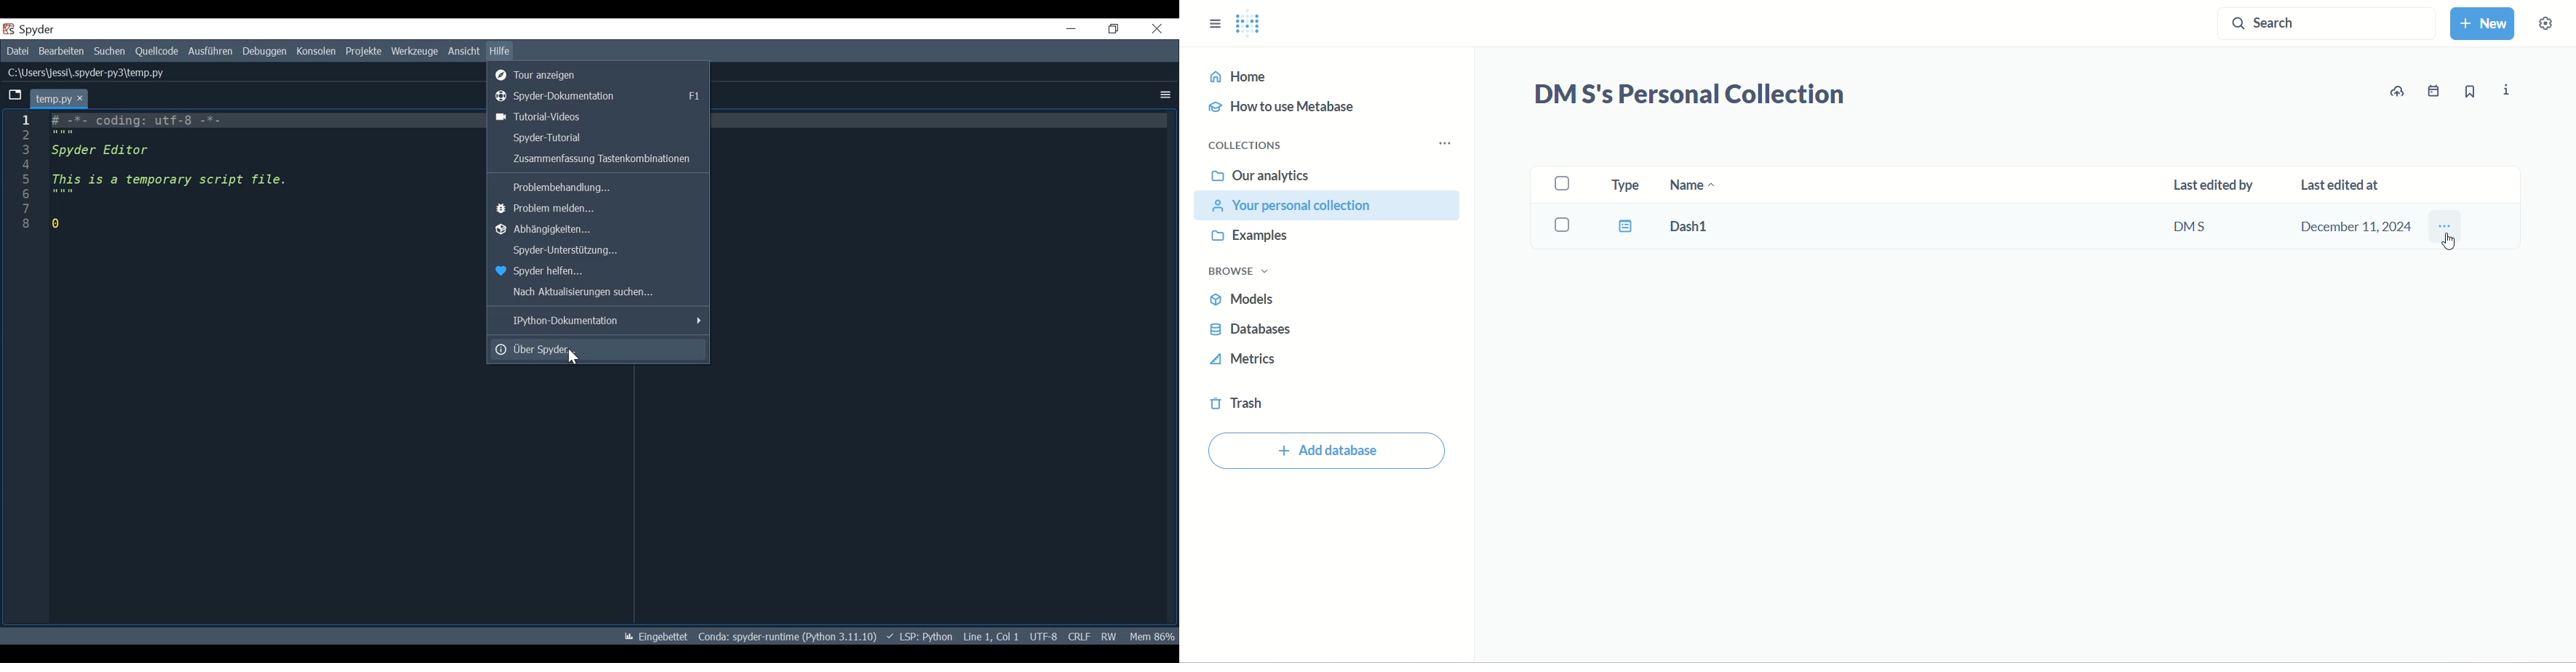 The height and width of the screenshot is (672, 2576). I want to click on Spyder-Unterstiitzung..., so click(562, 252).